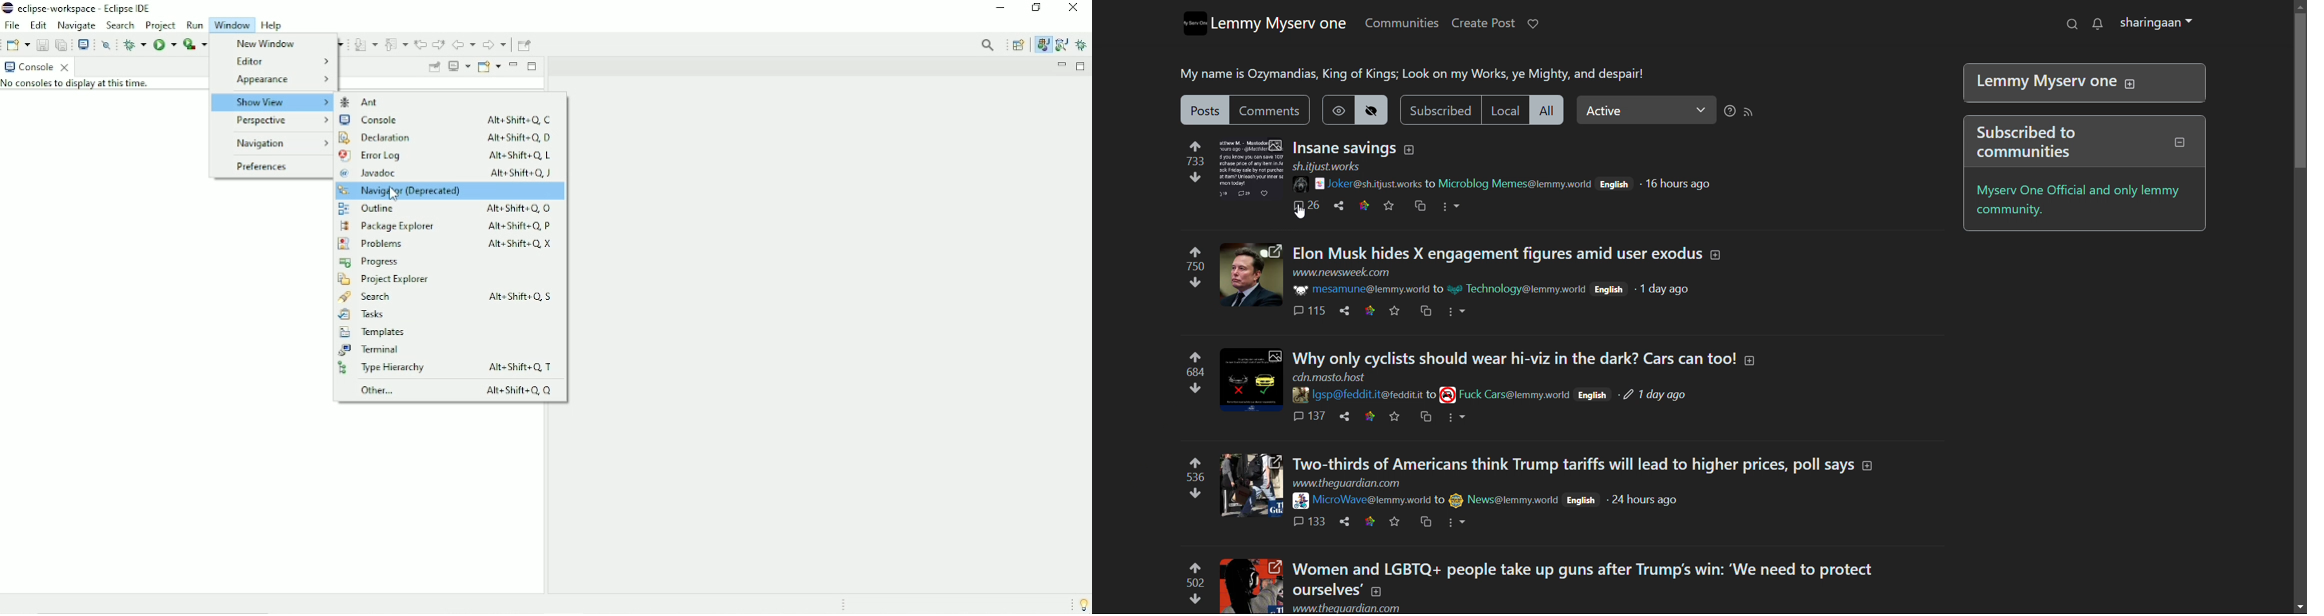 The image size is (2324, 616). Describe the element at coordinates (450, 368) in the screenshot. I see `Type Hierarchy` at that location.